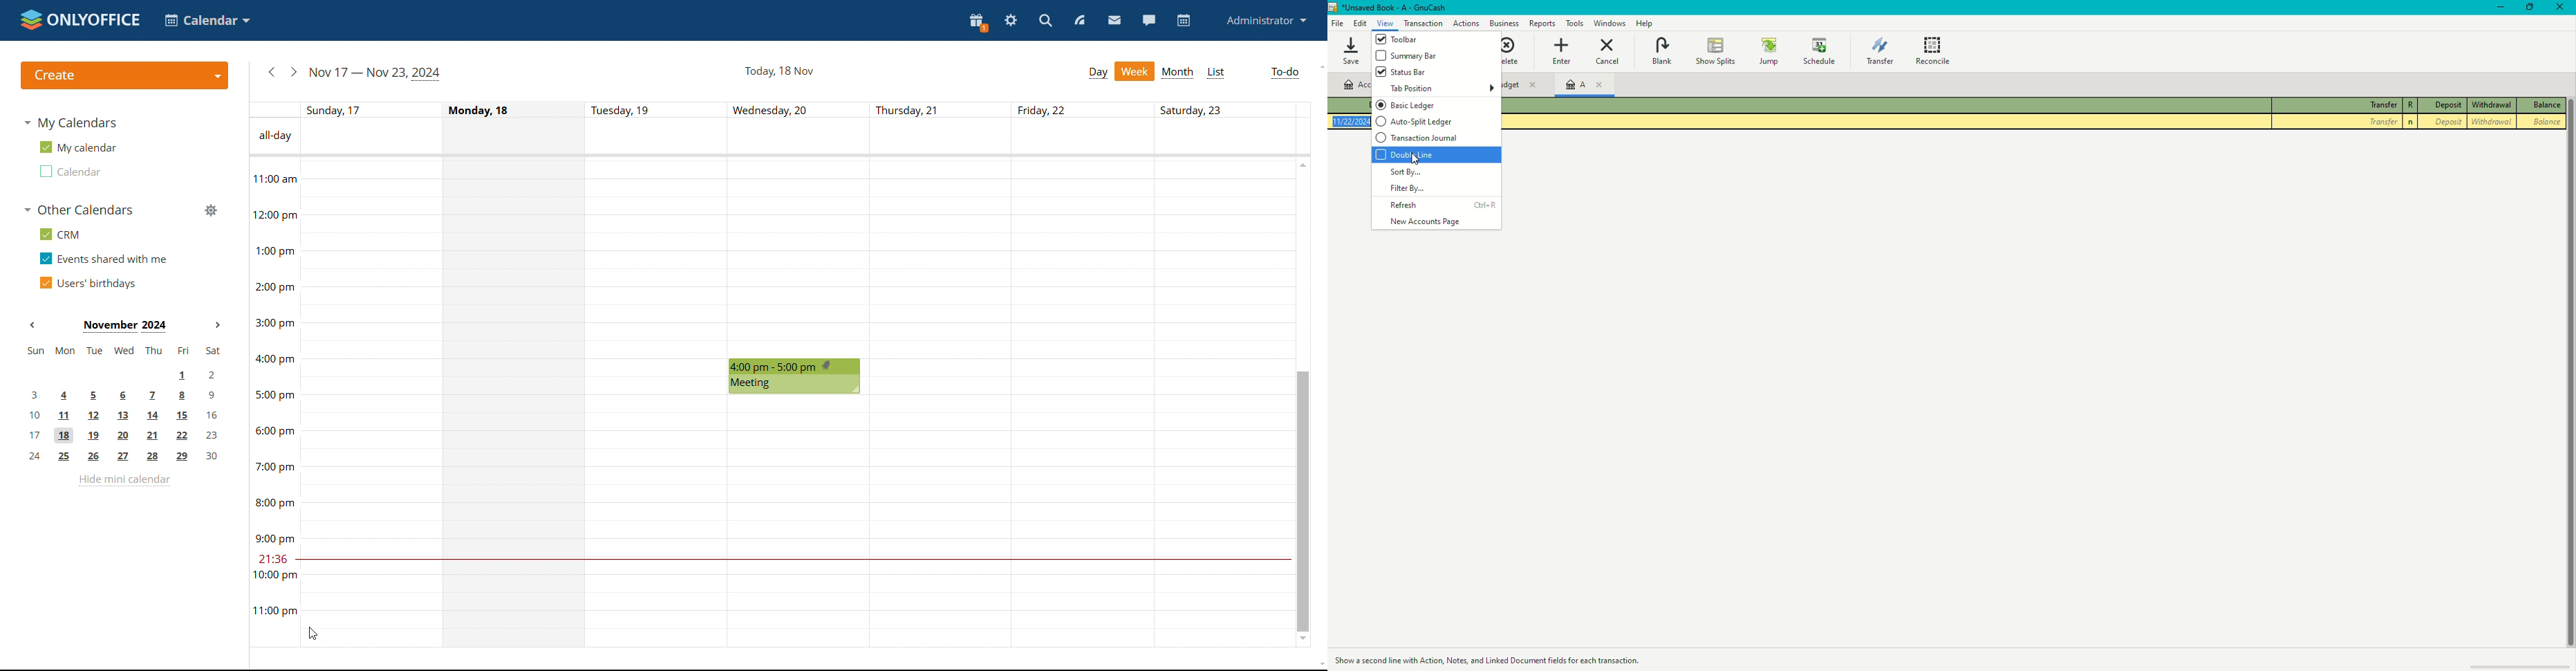  I want to click on R, so click(2411, 106).